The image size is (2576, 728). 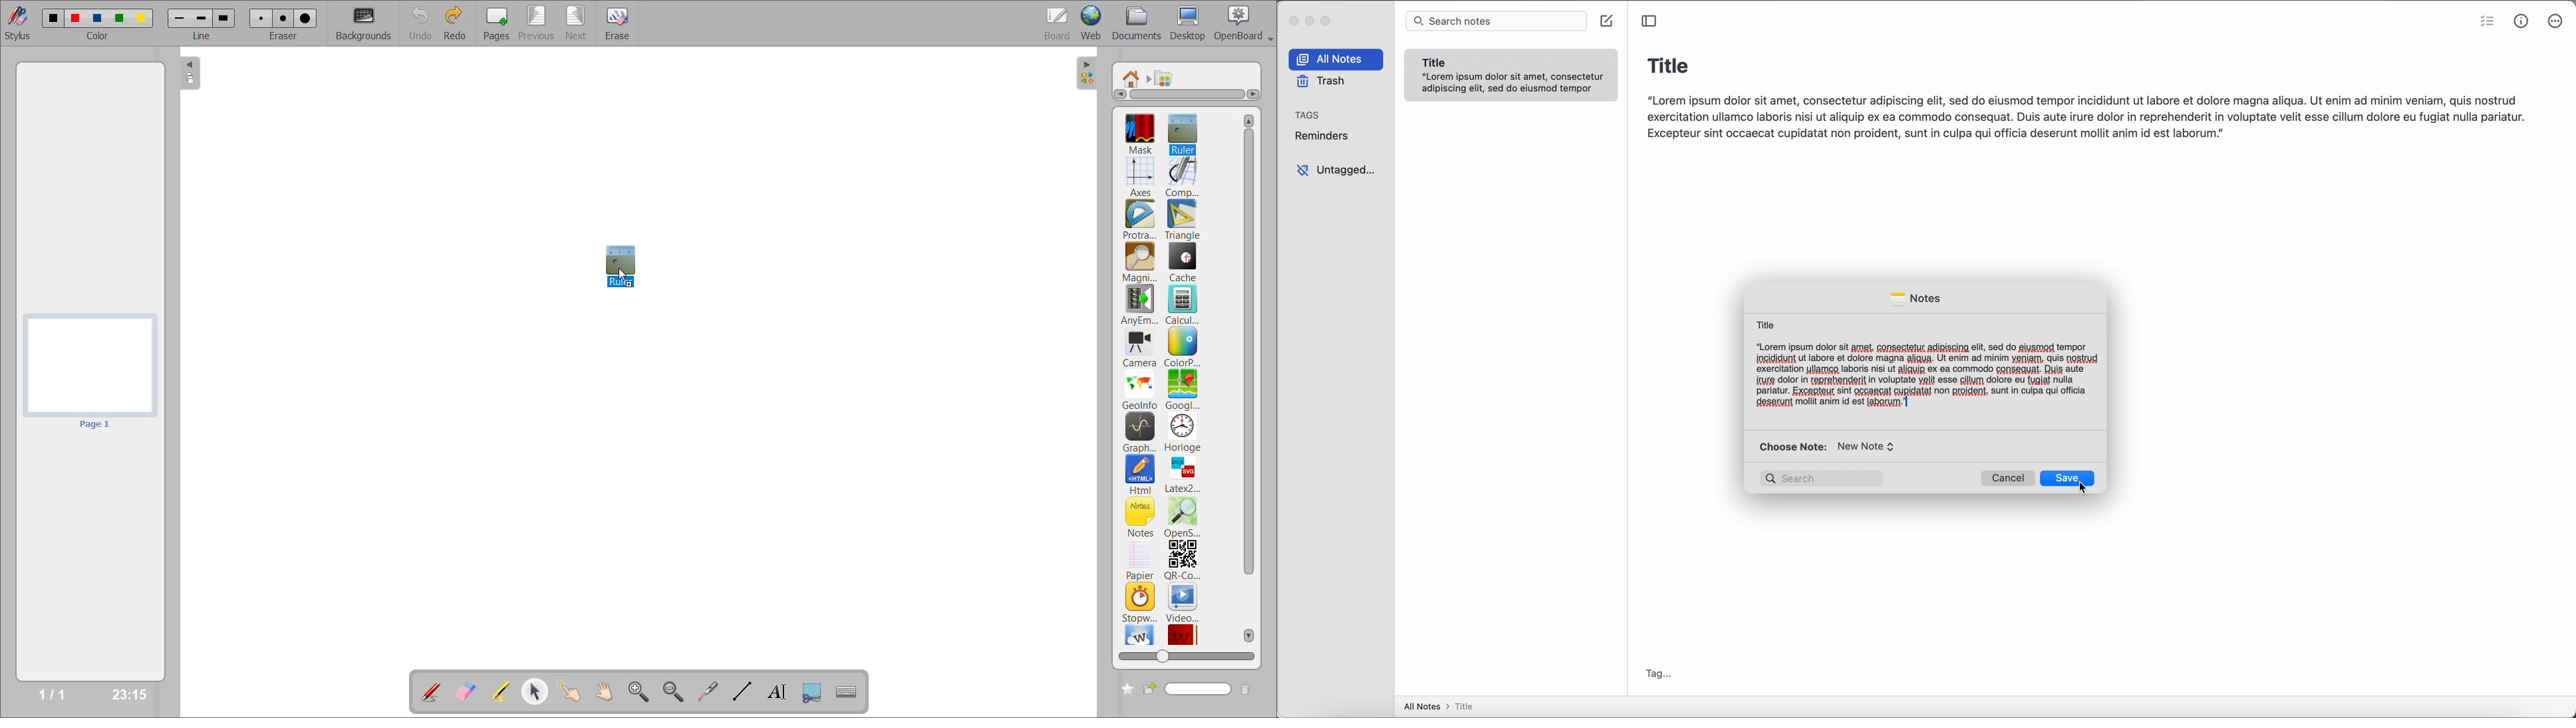 I want to click on virtual laser pointer, so click(x=706, y=691).